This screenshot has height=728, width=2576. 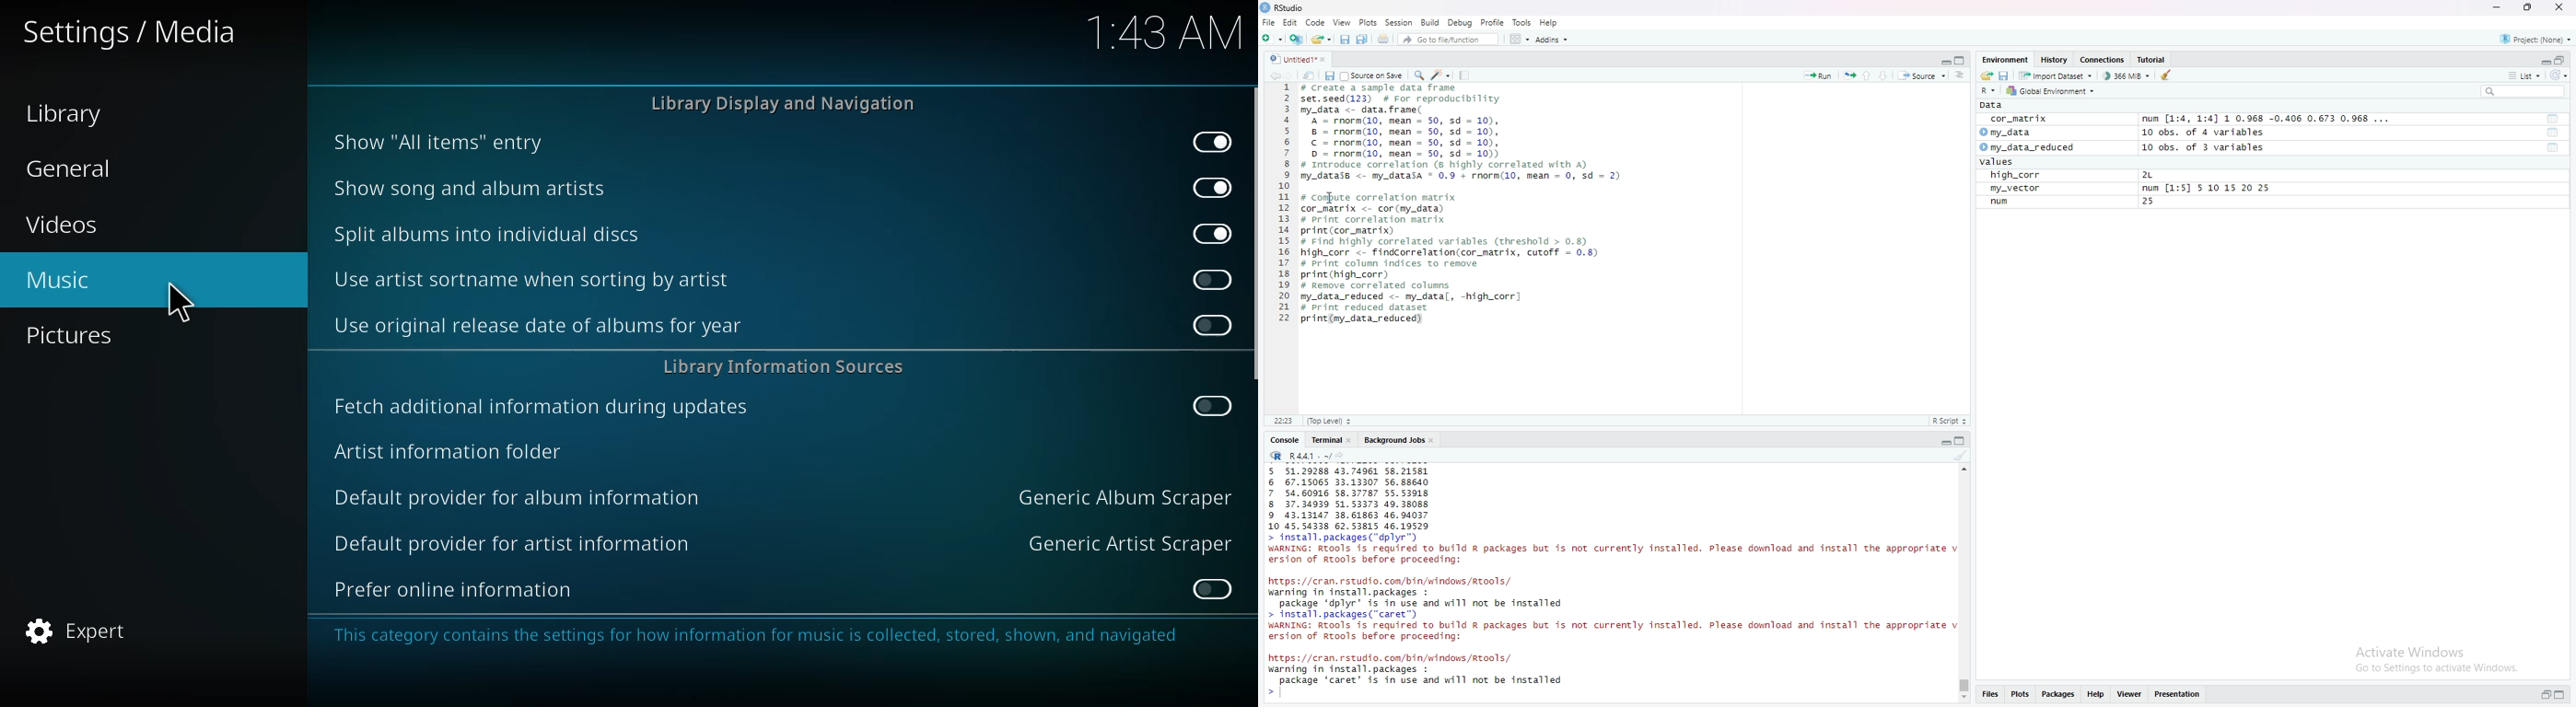 What do you see at coordinates (1611, 552) in the screenshot?
I see `> install.packages( dplyr)
WARNING: Rtools is required to build R packages but is not currently installed. Please download and install the appropriate v
ersion of Rtools before proceeding:` at bounding box center [1611, 552].